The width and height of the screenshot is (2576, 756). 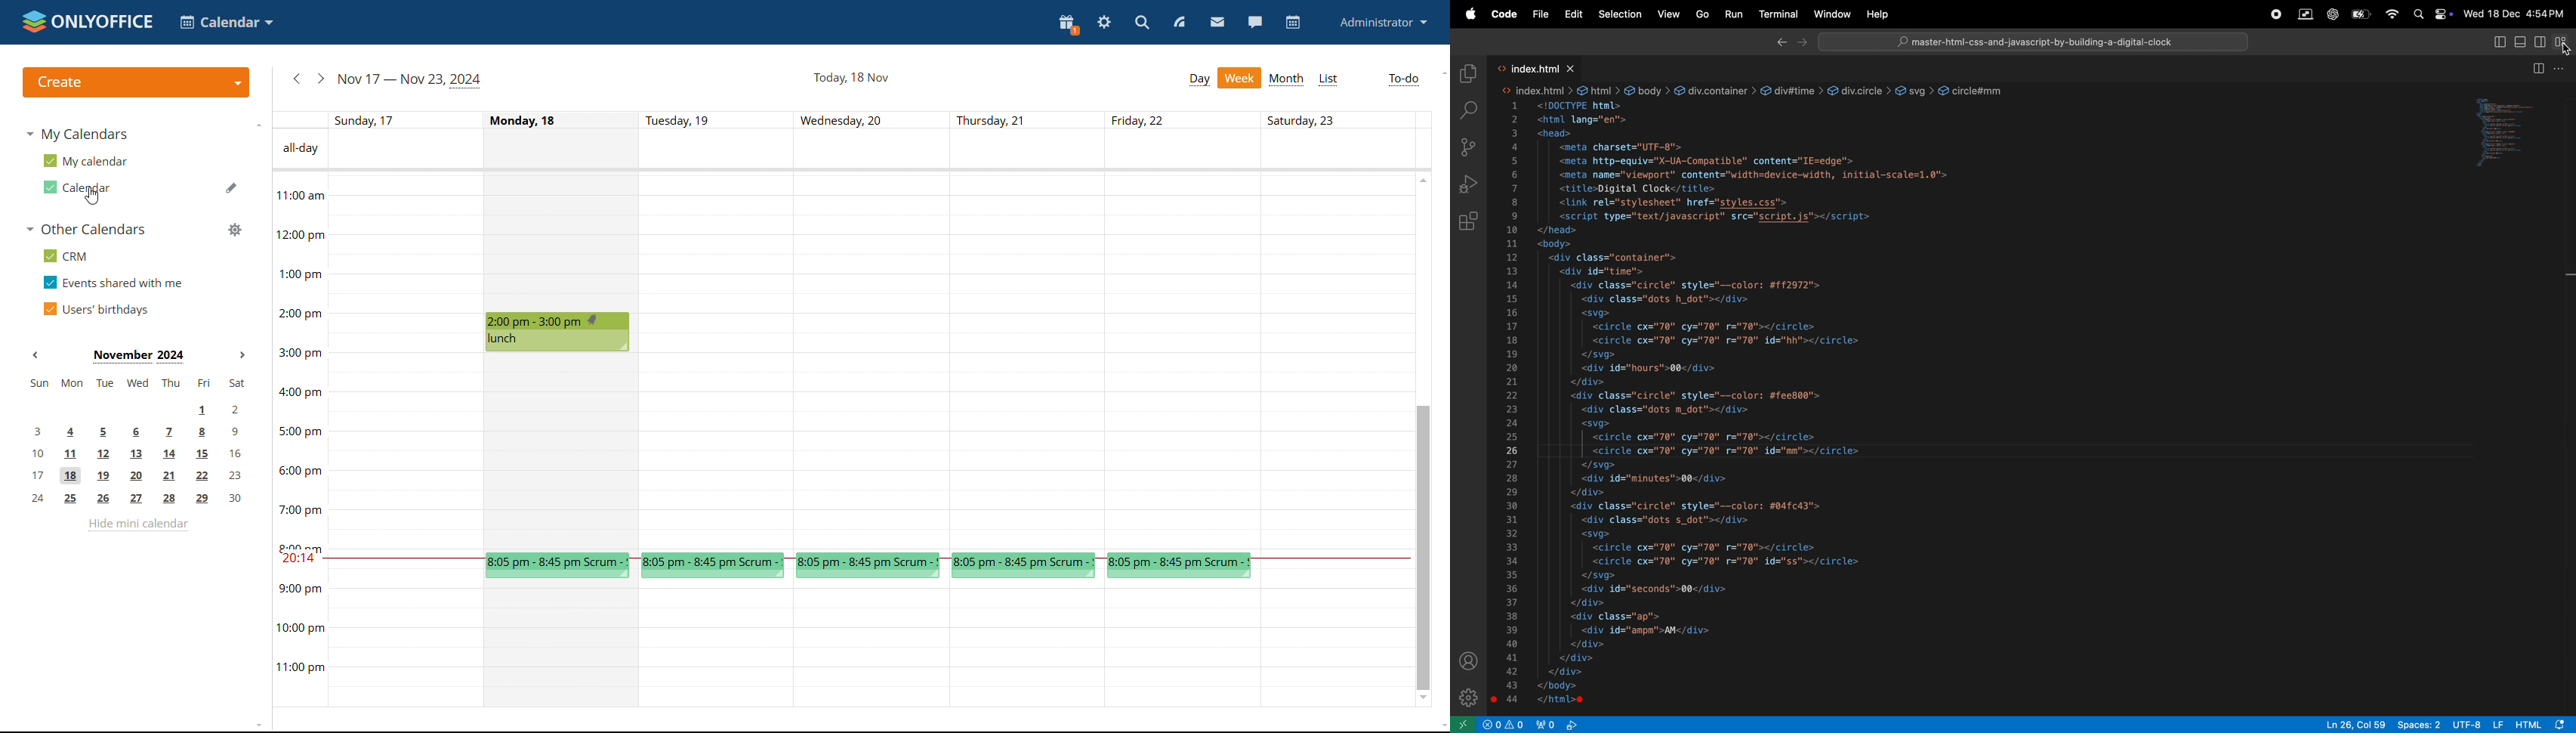 What do you see at coordinates (1505, 723) in the screenshot?
I see `view port` at bounding box center [1505, 723].